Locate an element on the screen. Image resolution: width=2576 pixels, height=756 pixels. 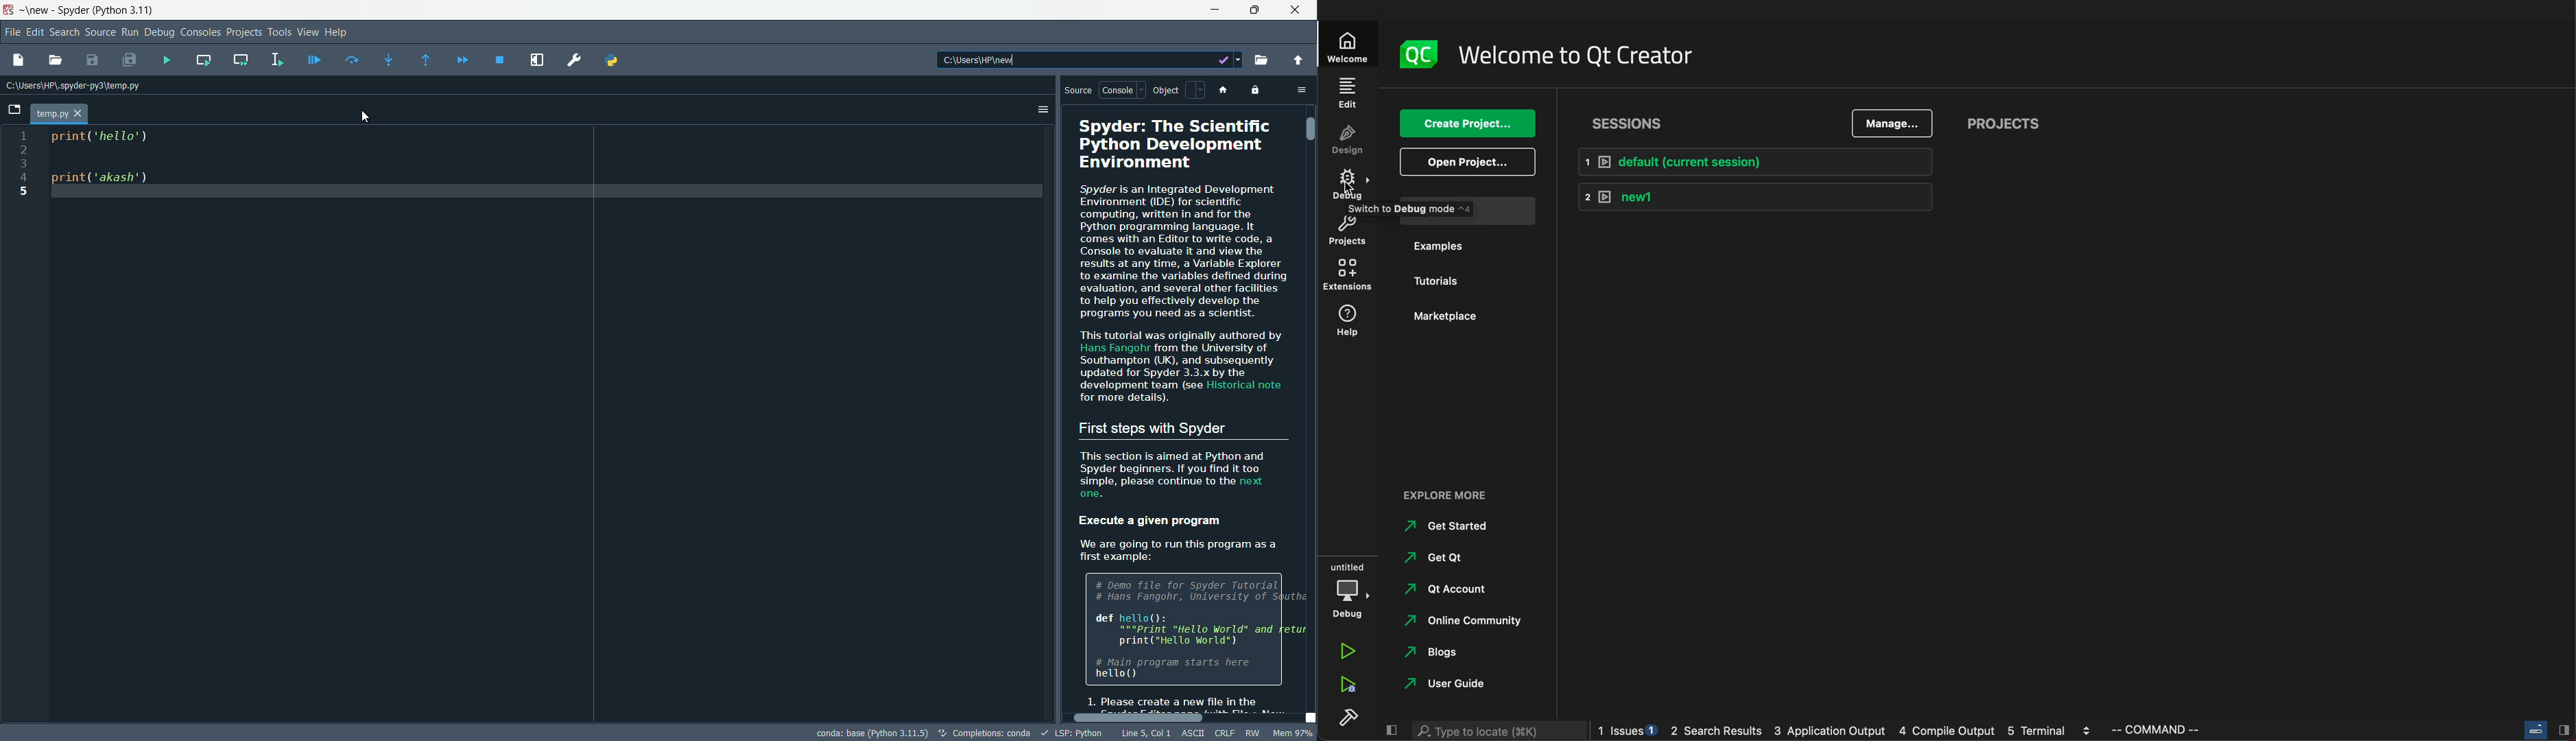
close is located at coordinates (1299, 10).